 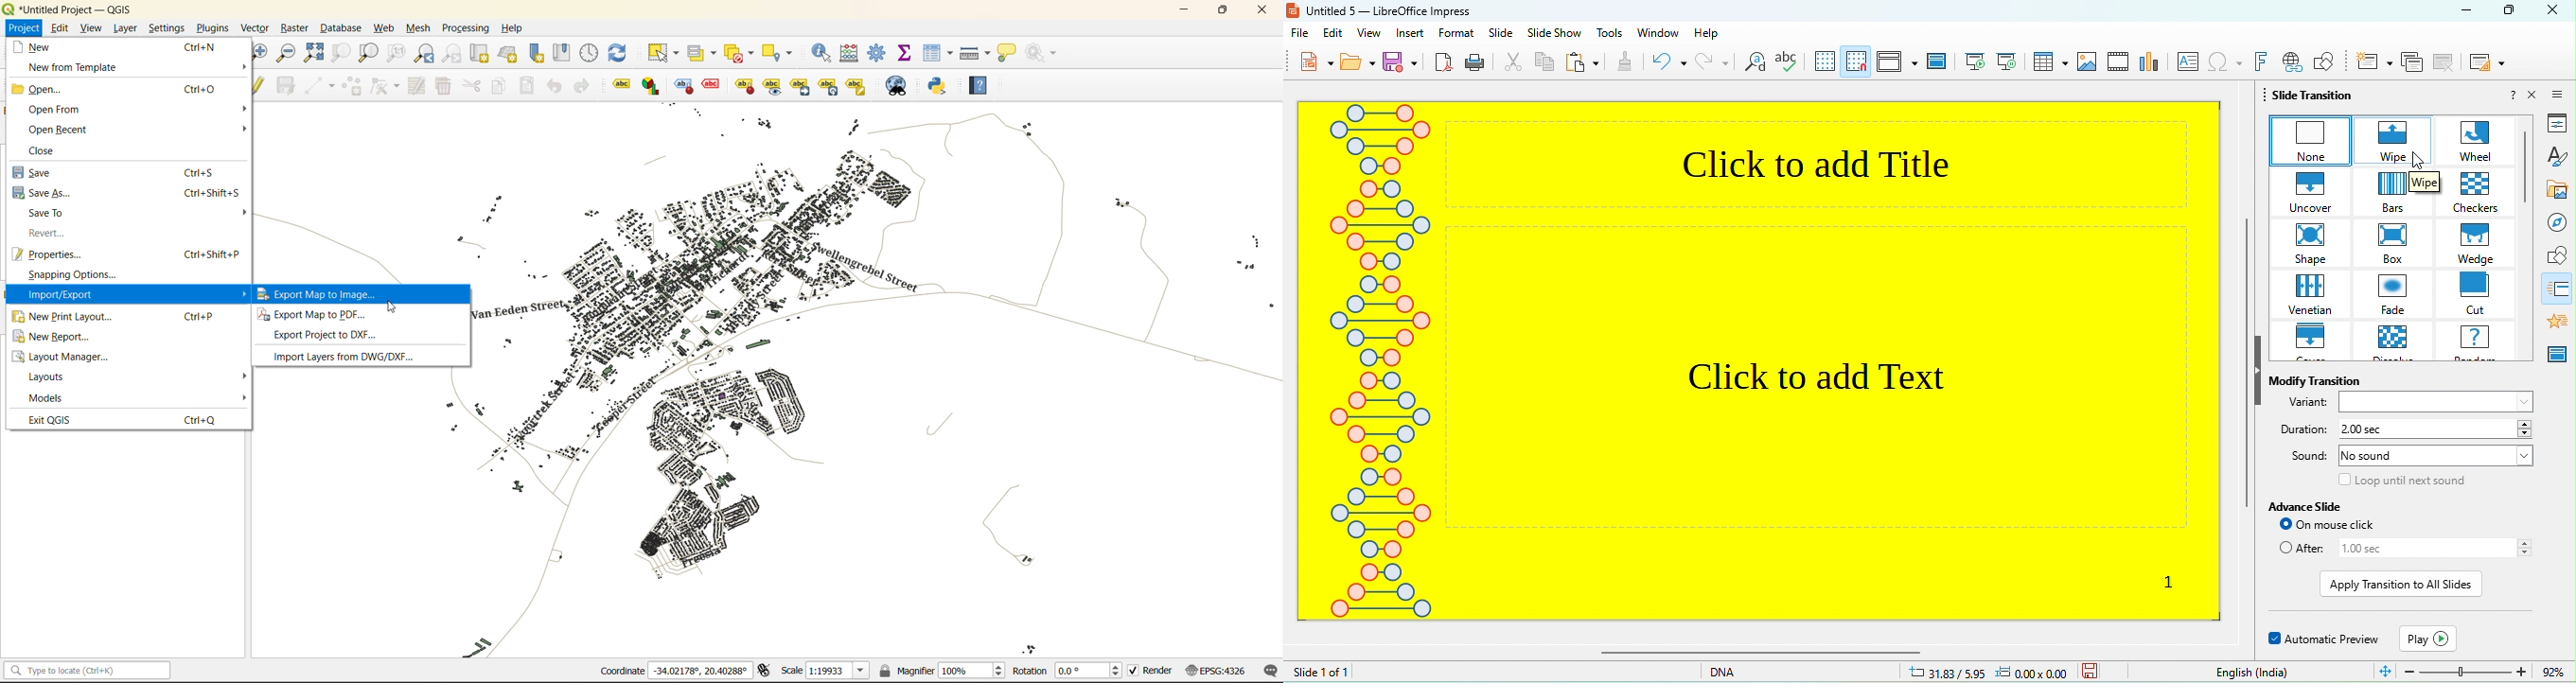 I want to click on modify, so click(x=414, y=86).